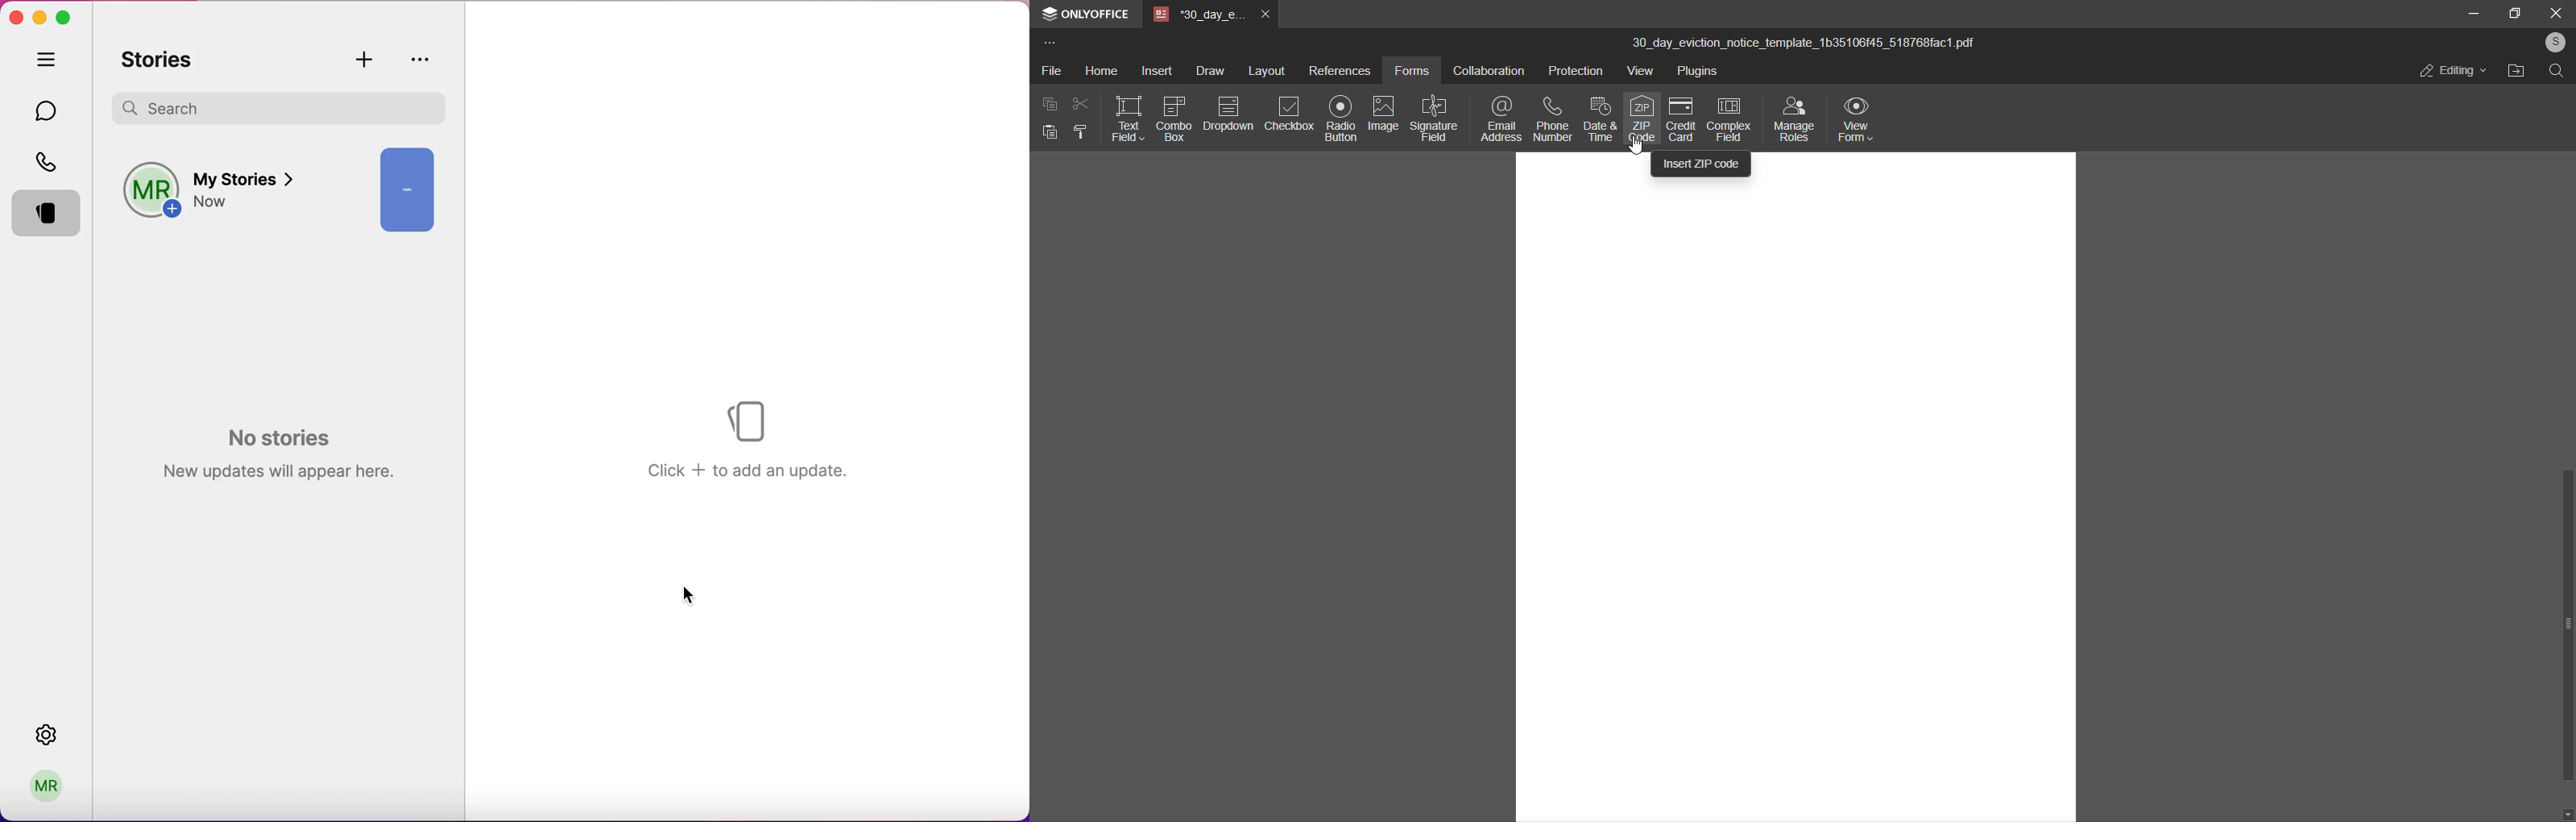 Image resolution: width=2576 pixels, height=840 pixels. Describe the element at coordinates (1597, 118) in the screenshot. I see `date and time` at that location.